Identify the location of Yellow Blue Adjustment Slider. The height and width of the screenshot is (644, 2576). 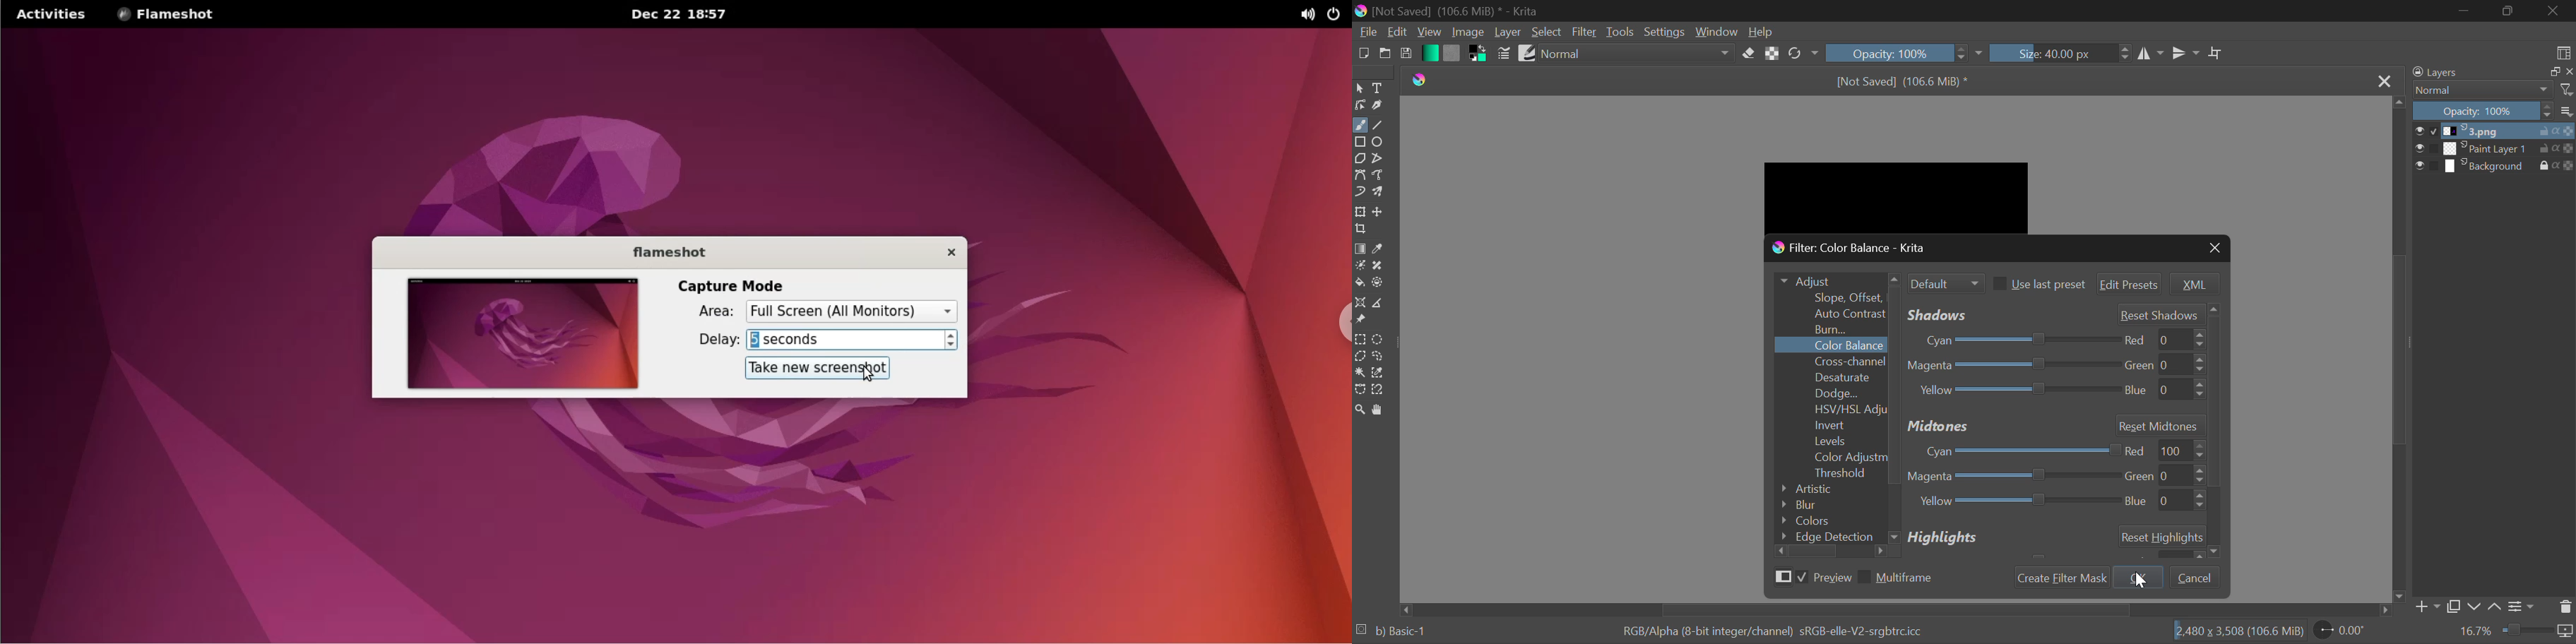
(2013, 503).